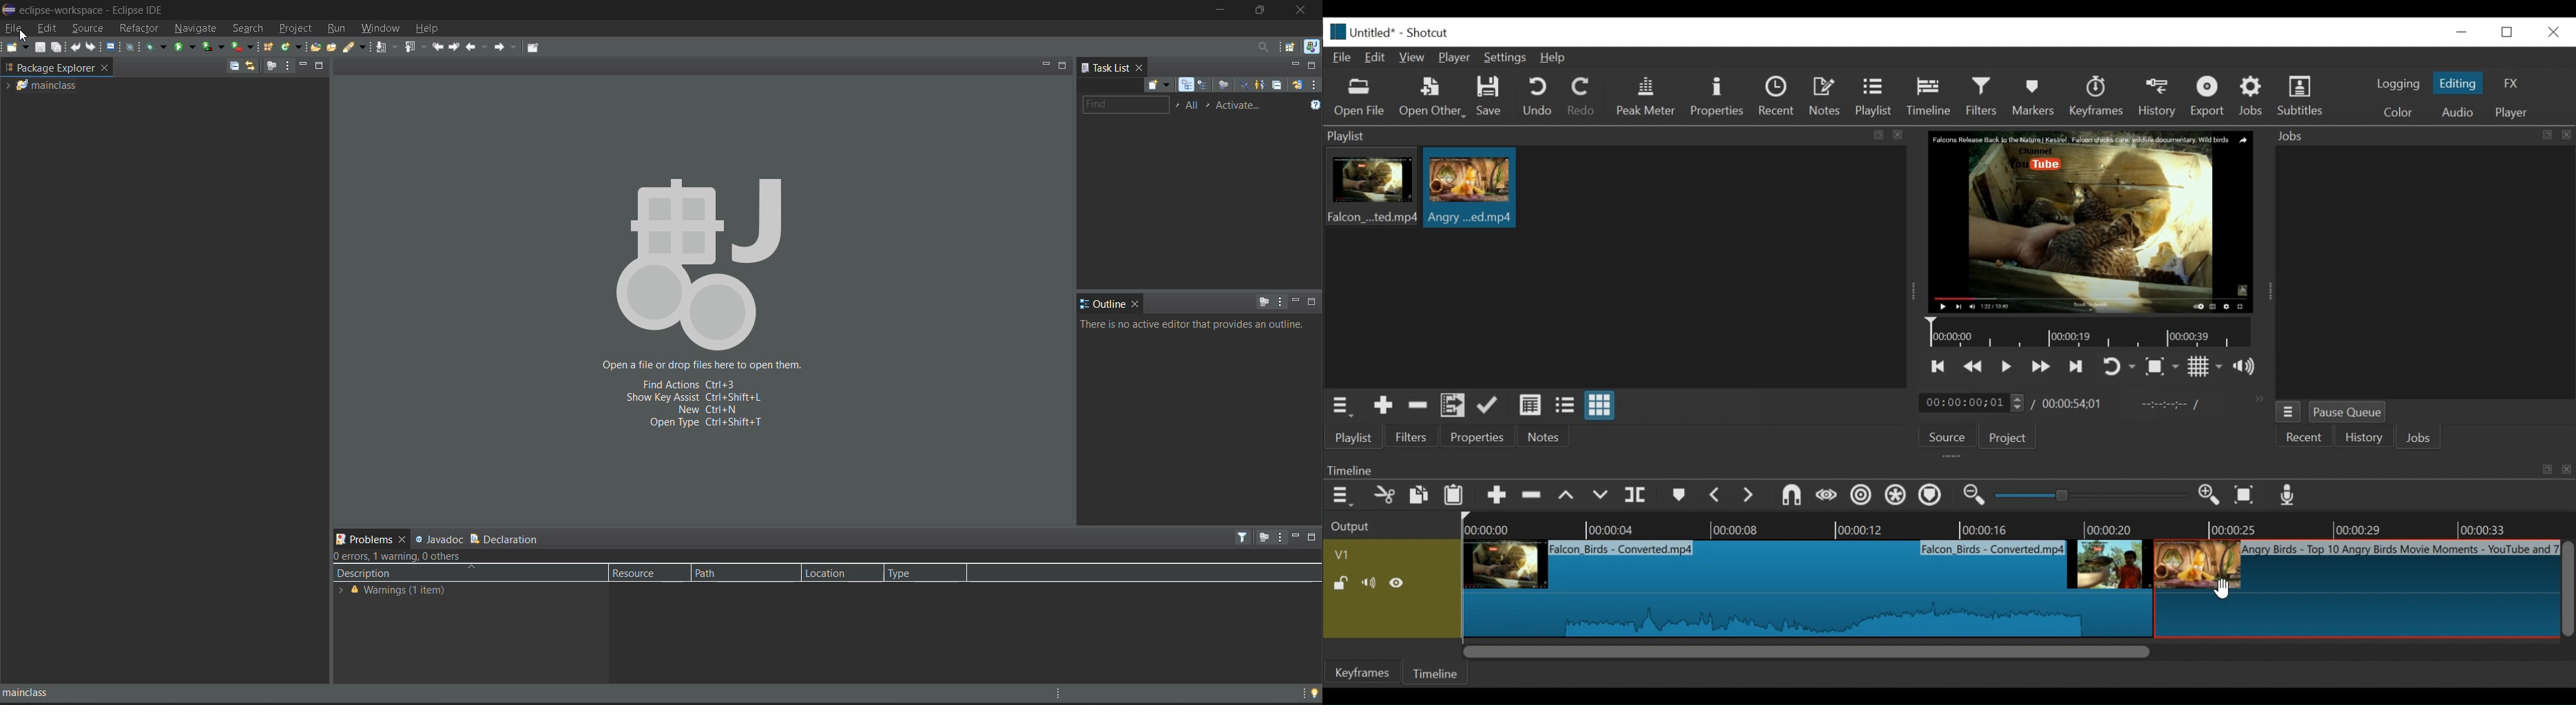 Image resolution: width=2576 pixels, height=728 pixels. What do you see at coordinates (2356, 590) in the screenshot?
I see `clip` at bounding box center [2356, 590].